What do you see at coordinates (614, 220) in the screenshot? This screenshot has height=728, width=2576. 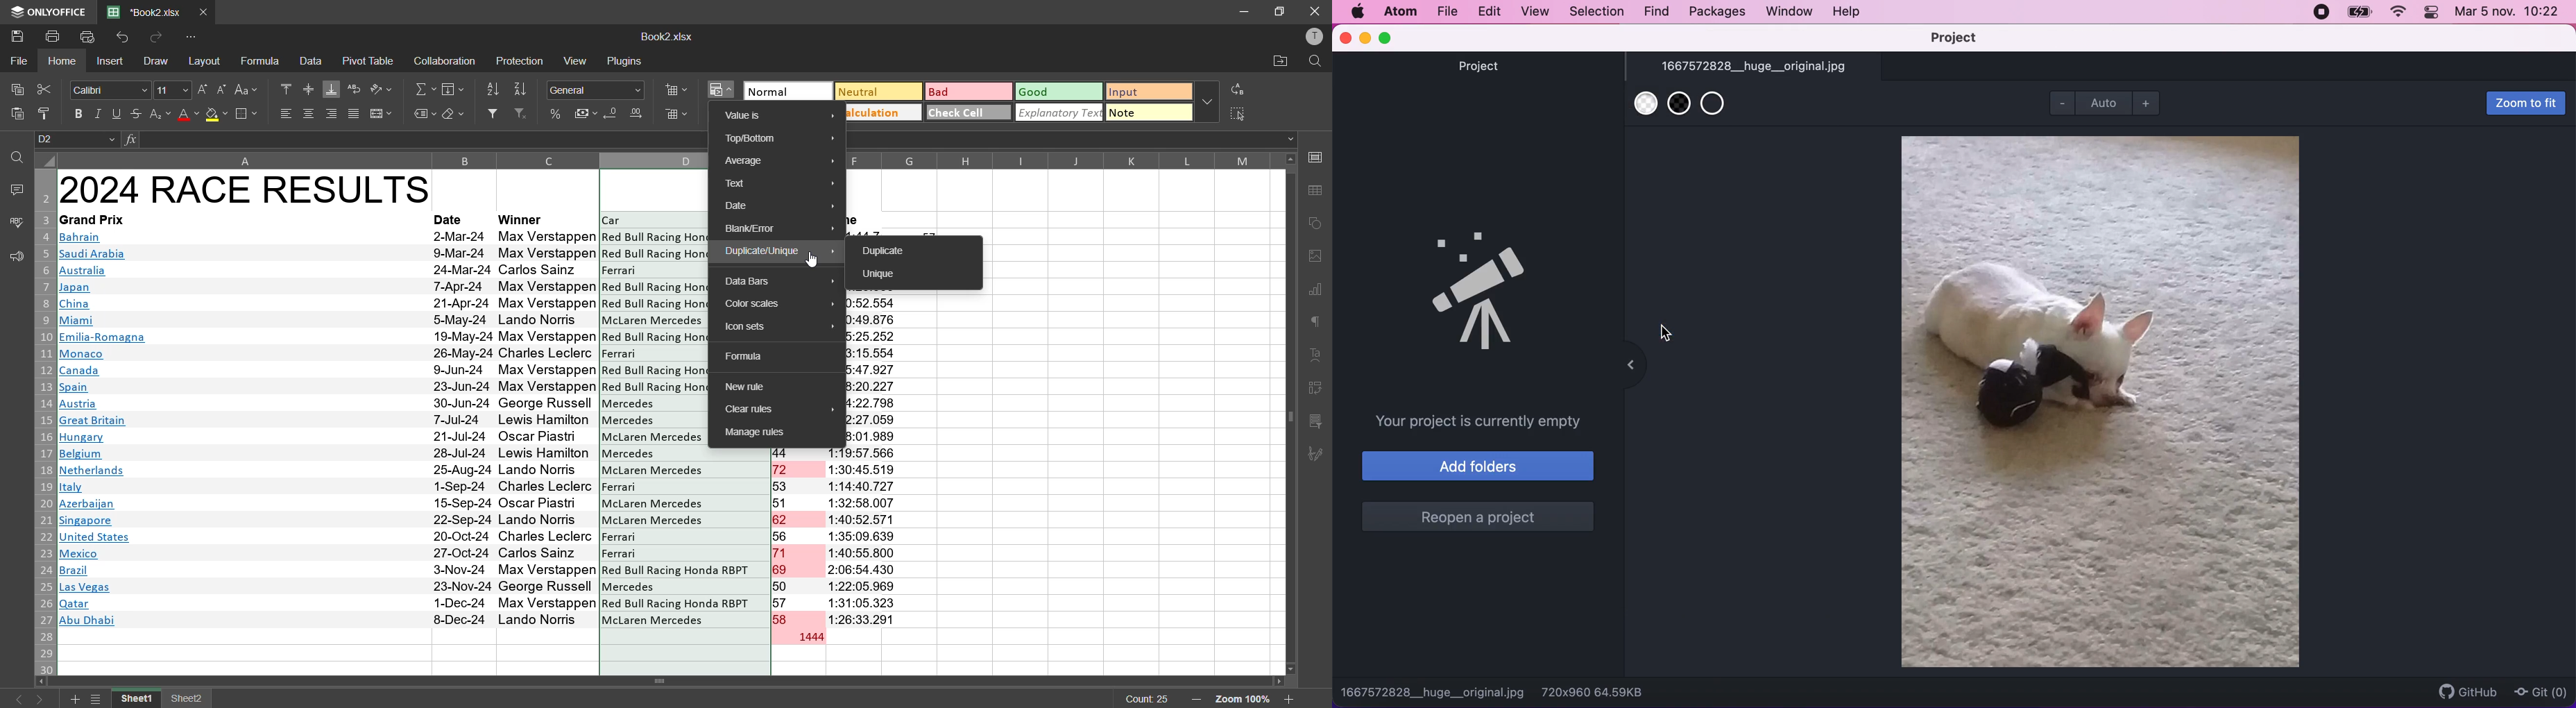 I see `car` at bounding box center [614, 220].